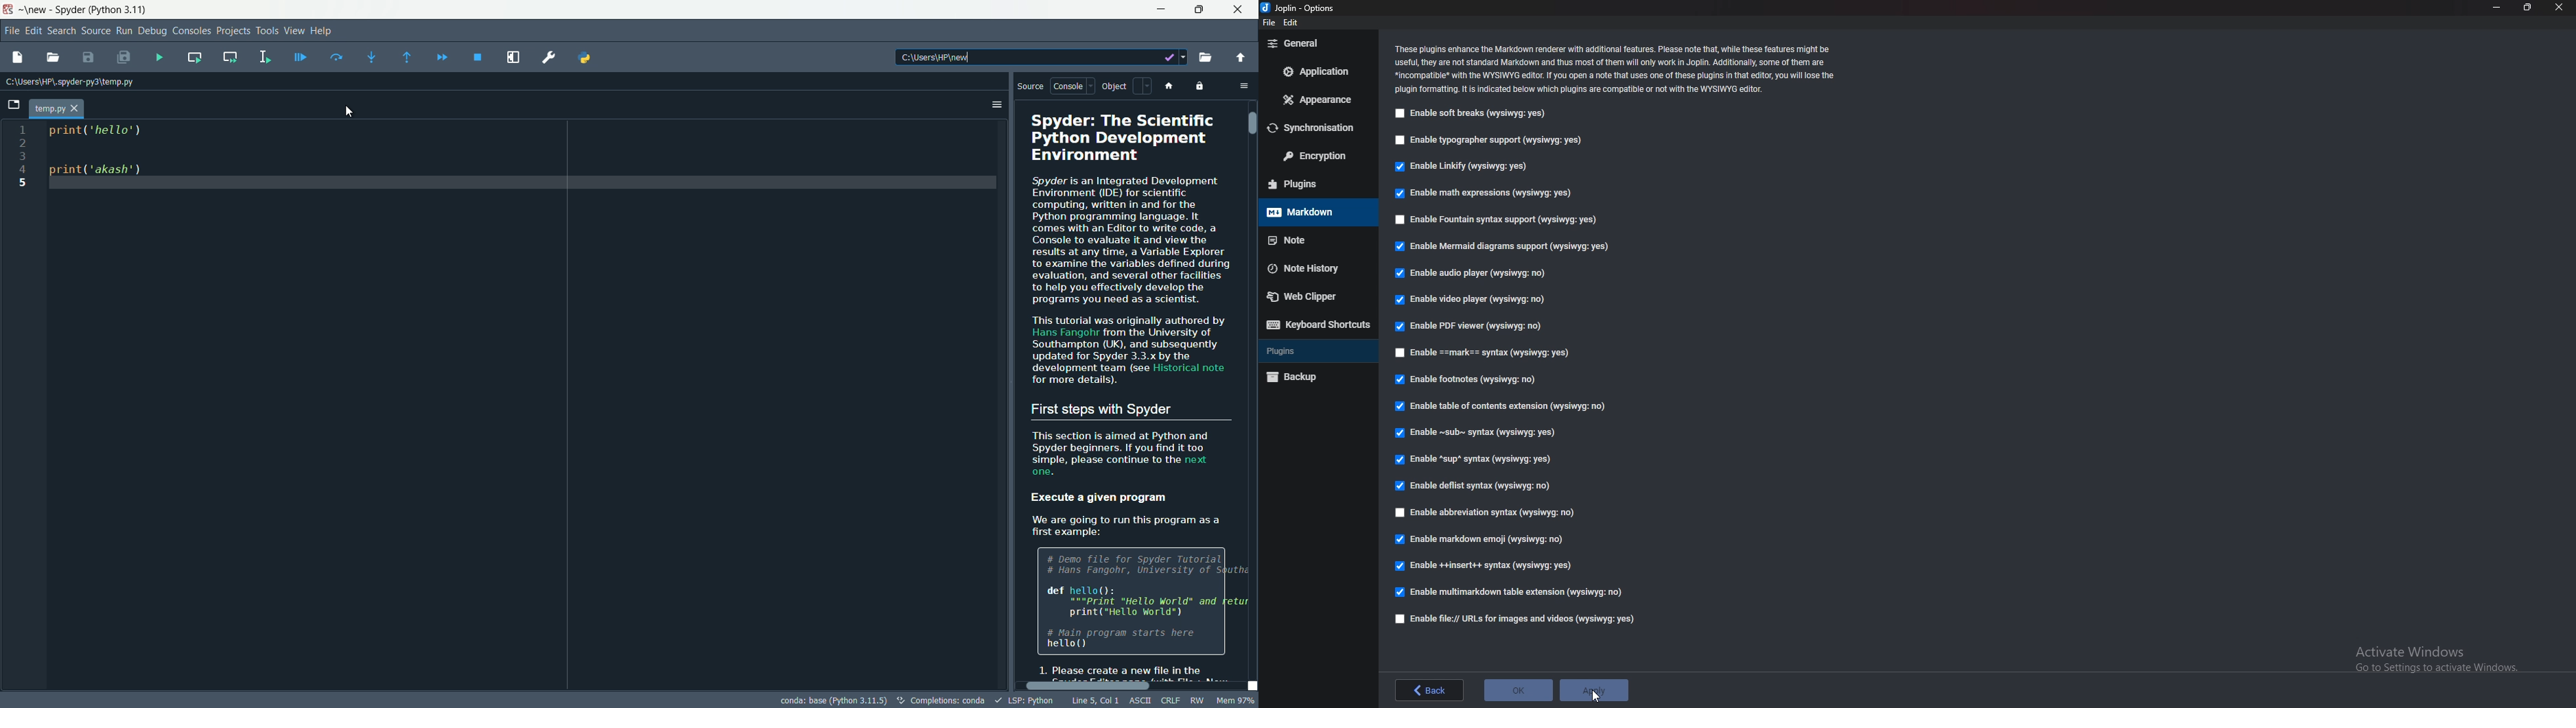  I want to click on app icon, so click(10, 10).